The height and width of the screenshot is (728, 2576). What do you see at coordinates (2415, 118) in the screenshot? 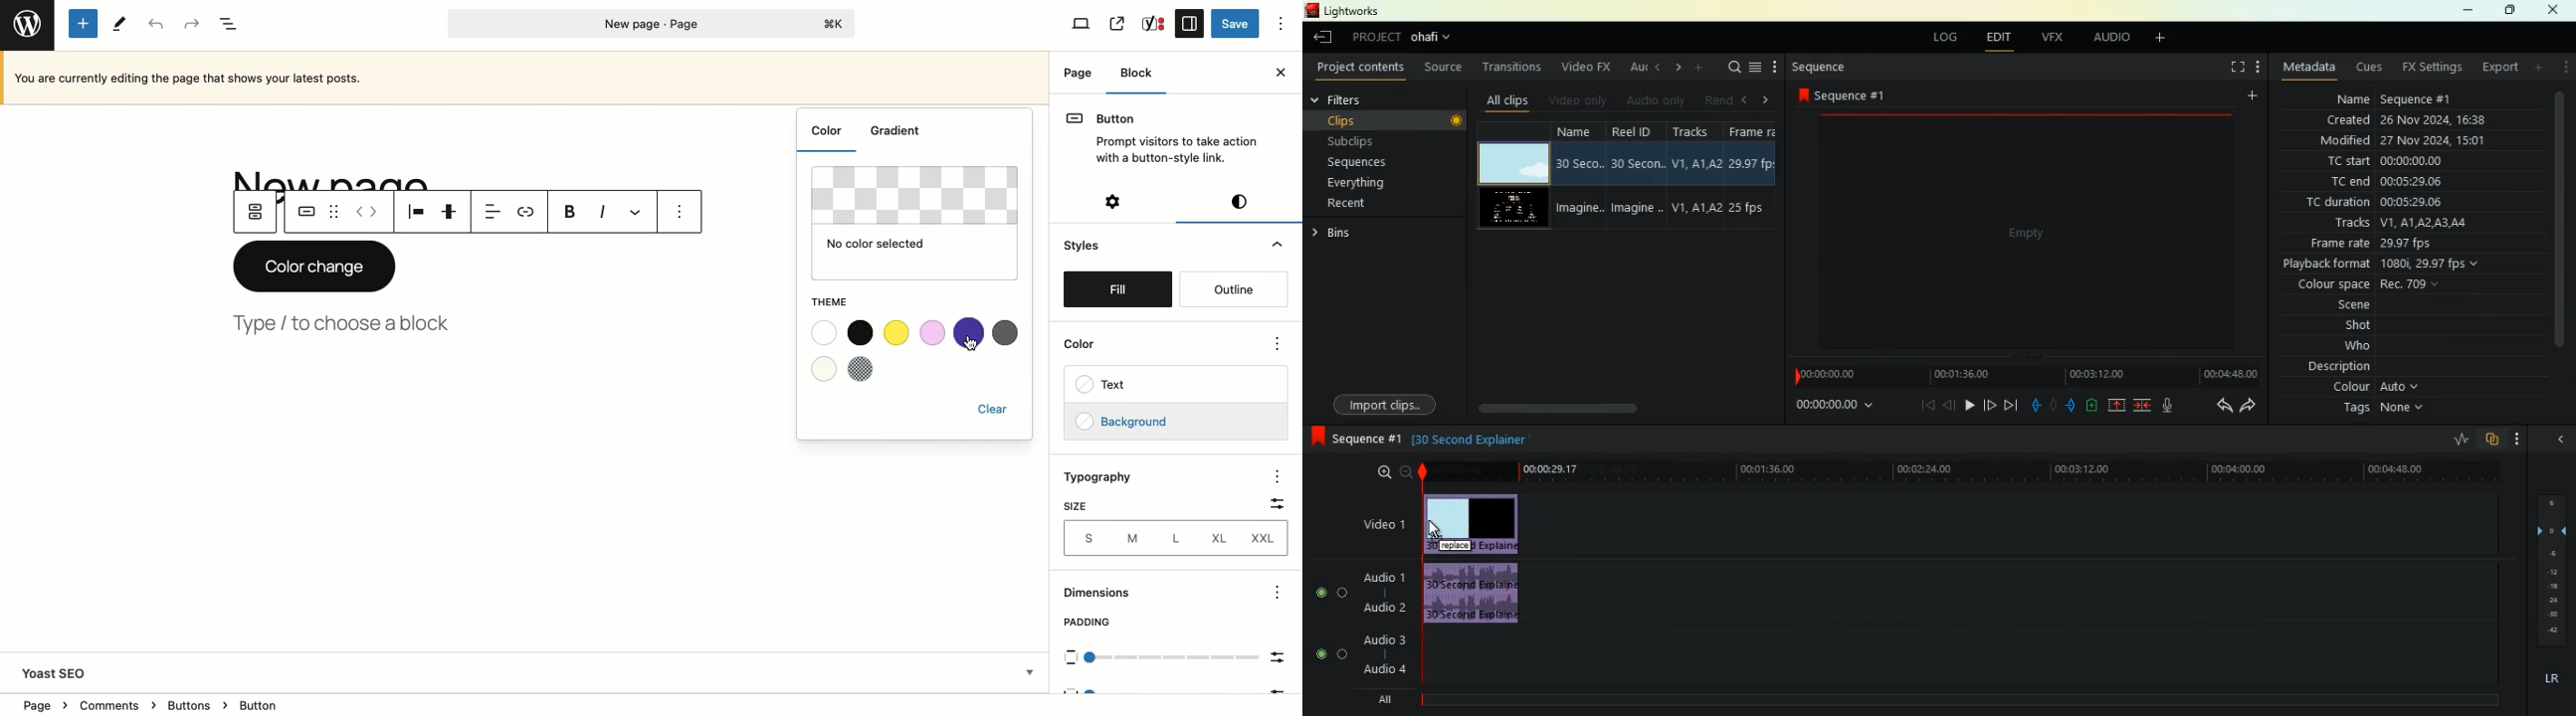
I see `created 26 Nov 2024 16:38` at bounding box center [2415, 118].